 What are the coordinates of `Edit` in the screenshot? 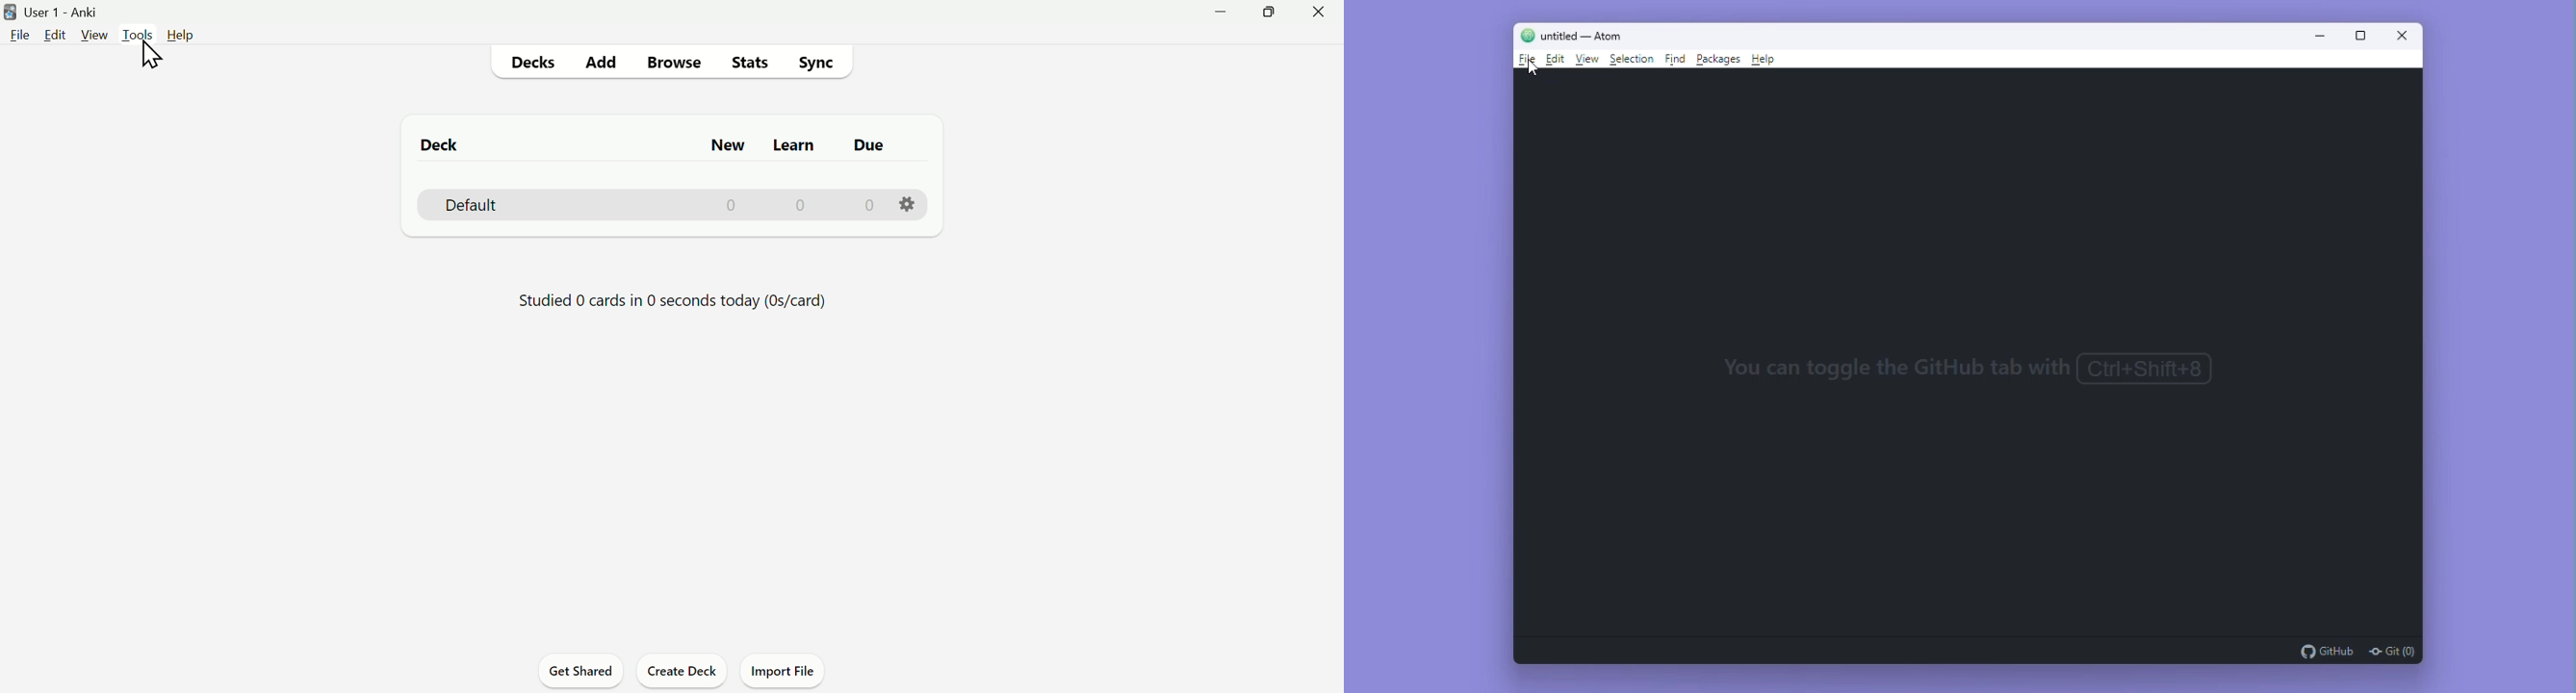 It's located at (54, 36).